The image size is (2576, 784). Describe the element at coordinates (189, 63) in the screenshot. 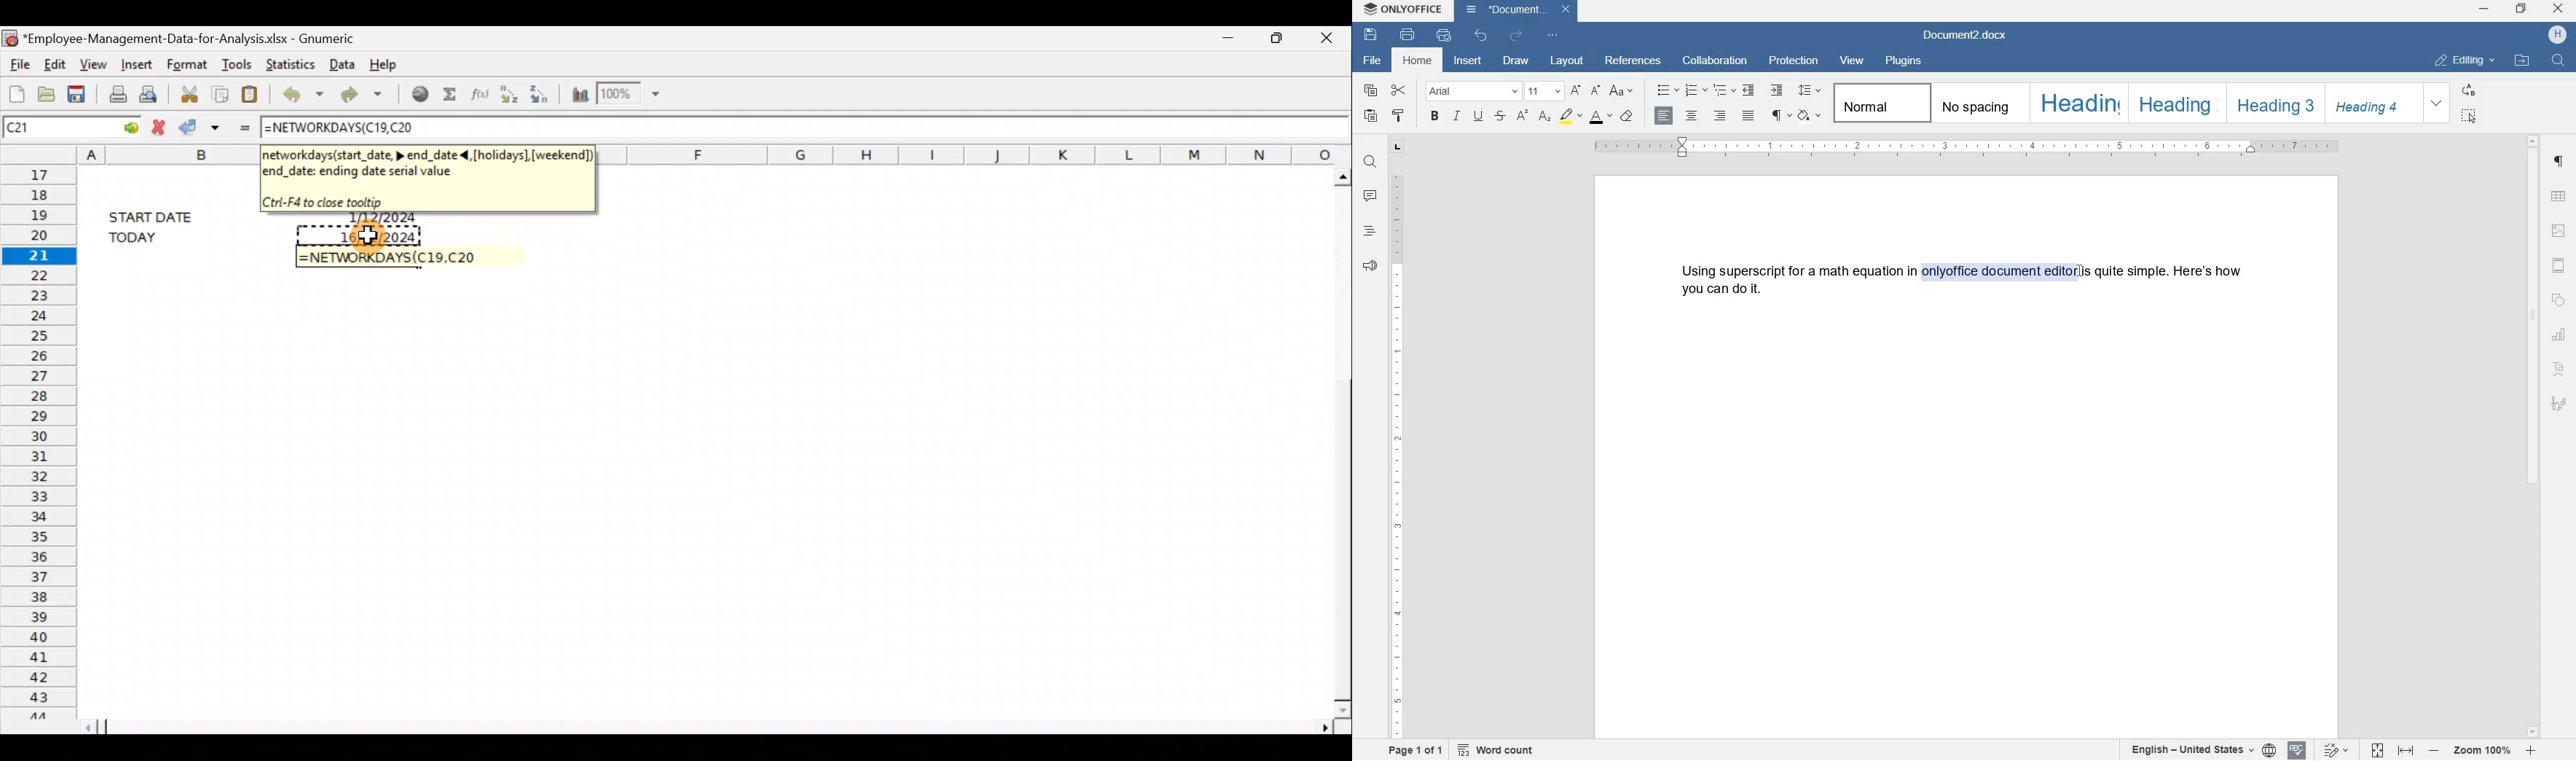

I see `Format` at that location.